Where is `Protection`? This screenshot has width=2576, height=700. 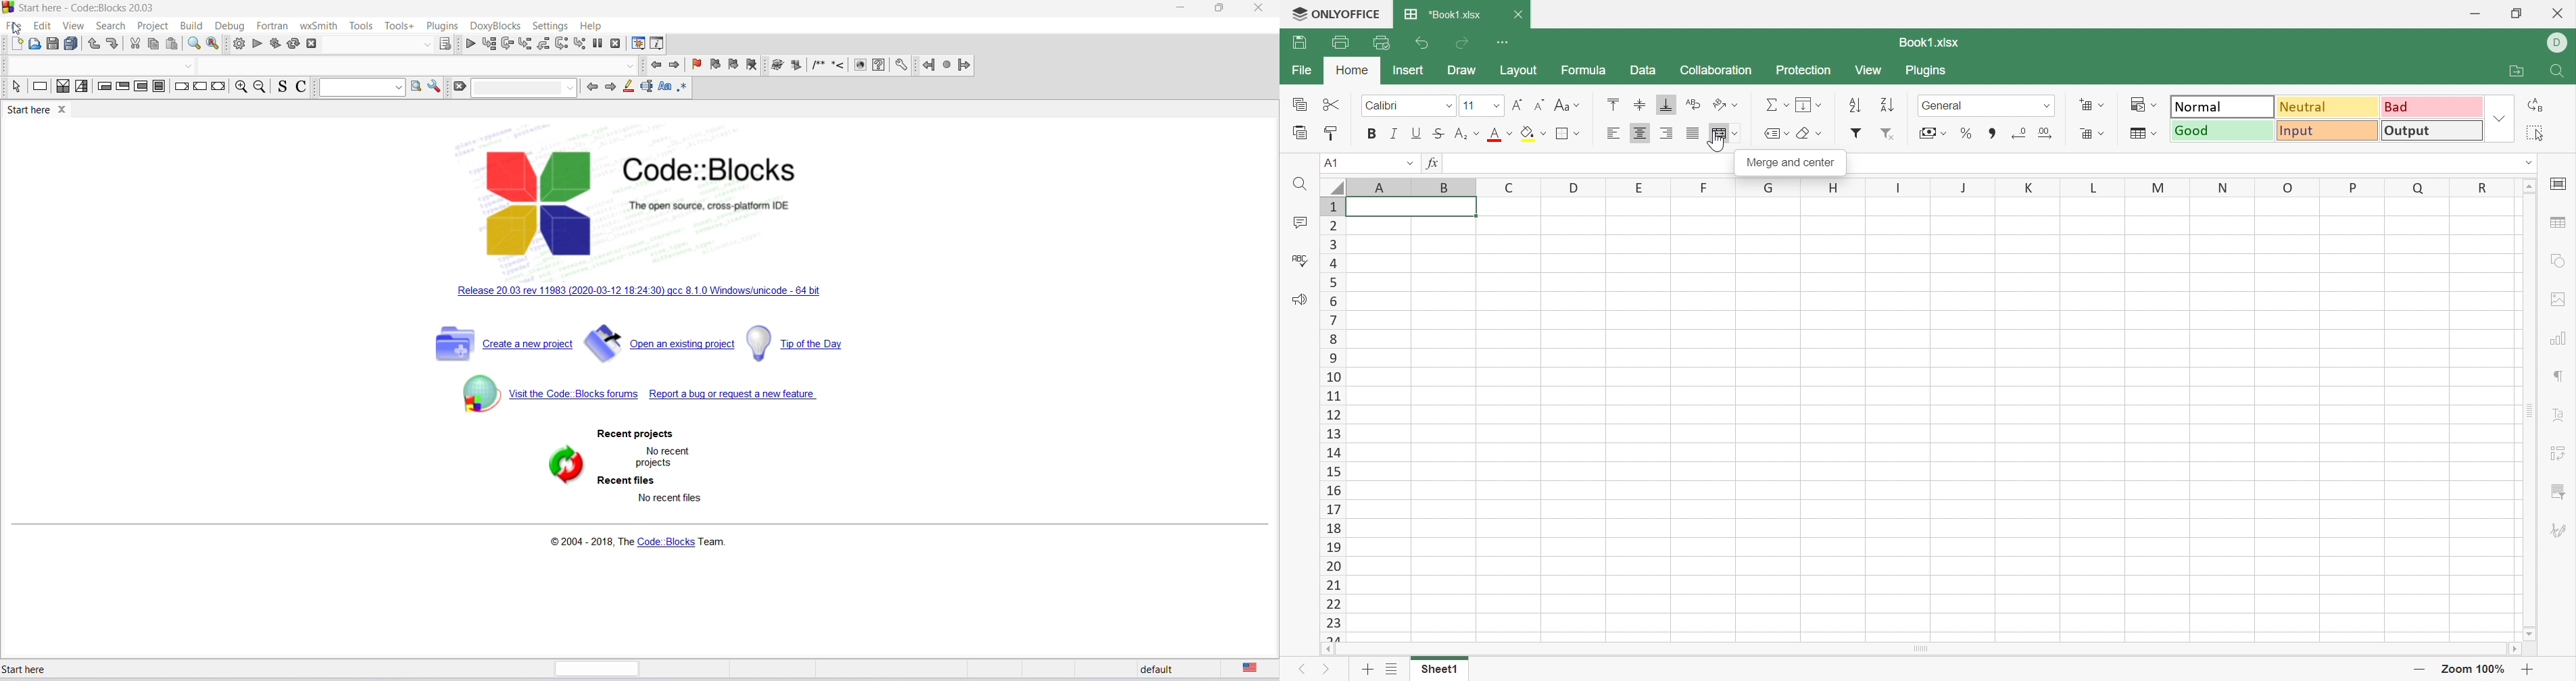
Protection is located at coordinates (1803, 72).